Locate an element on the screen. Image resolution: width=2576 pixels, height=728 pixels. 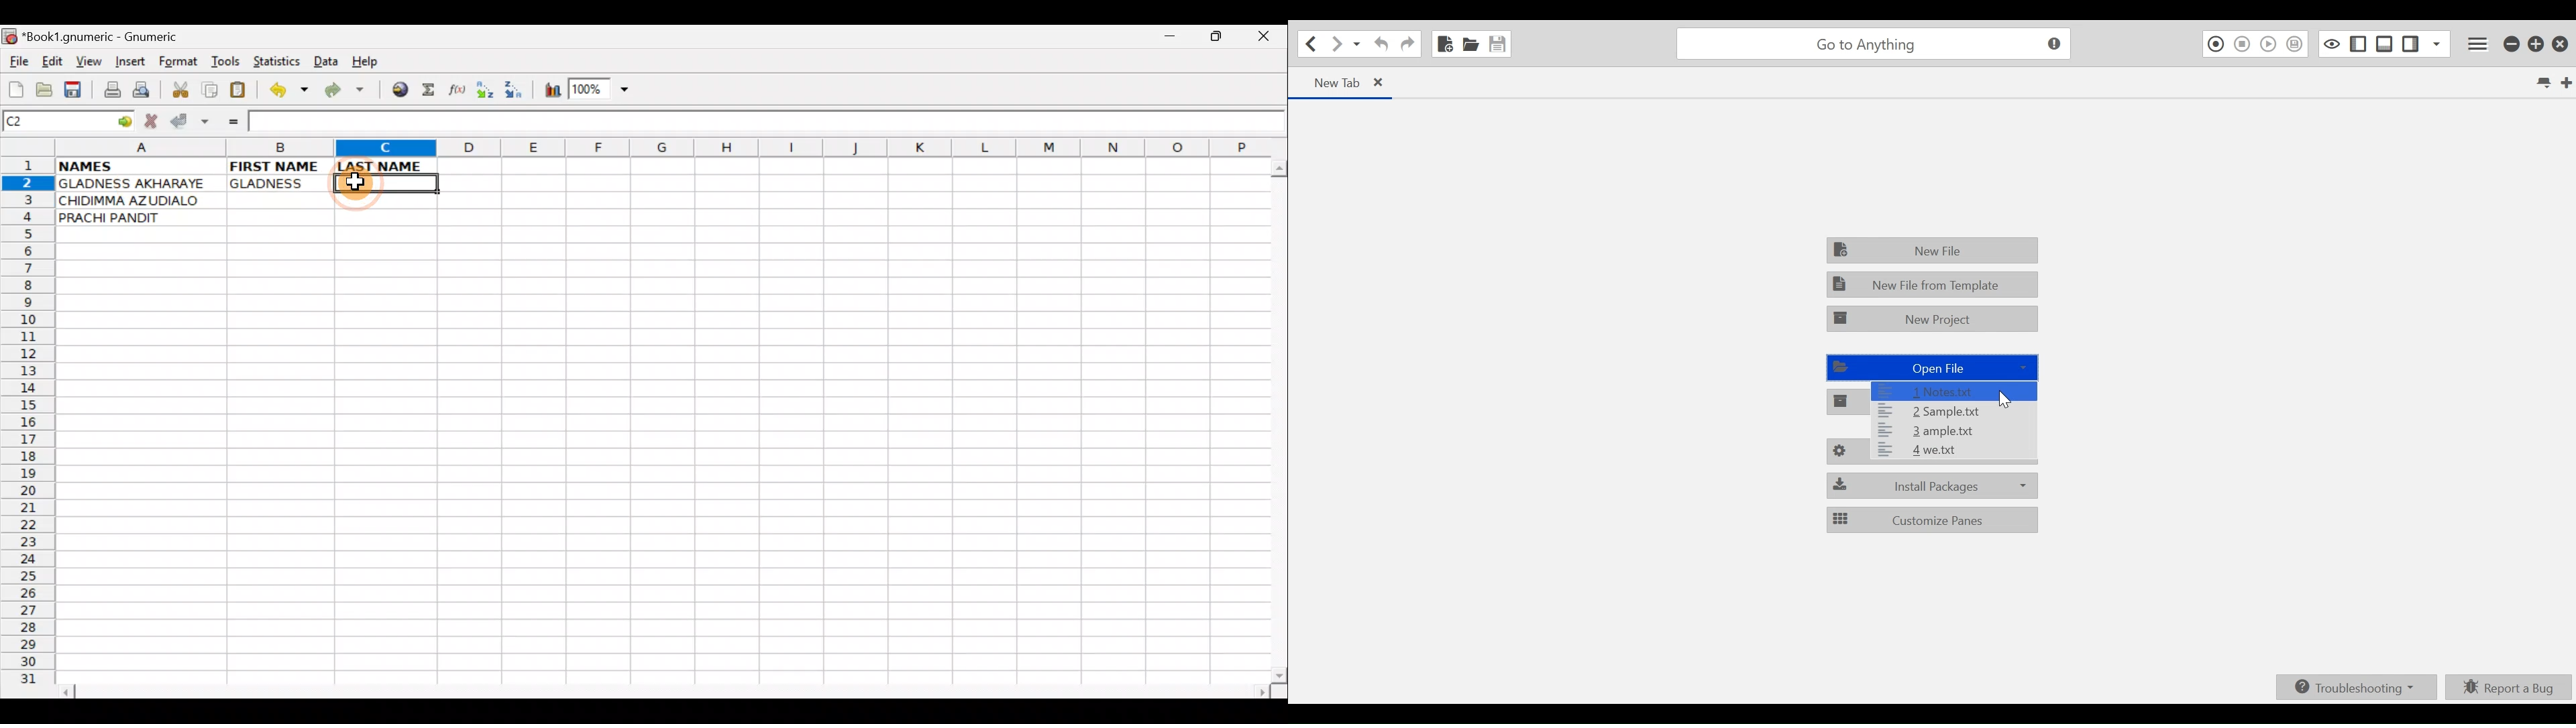
FIRST NAME is located at coordinates (275, 166).